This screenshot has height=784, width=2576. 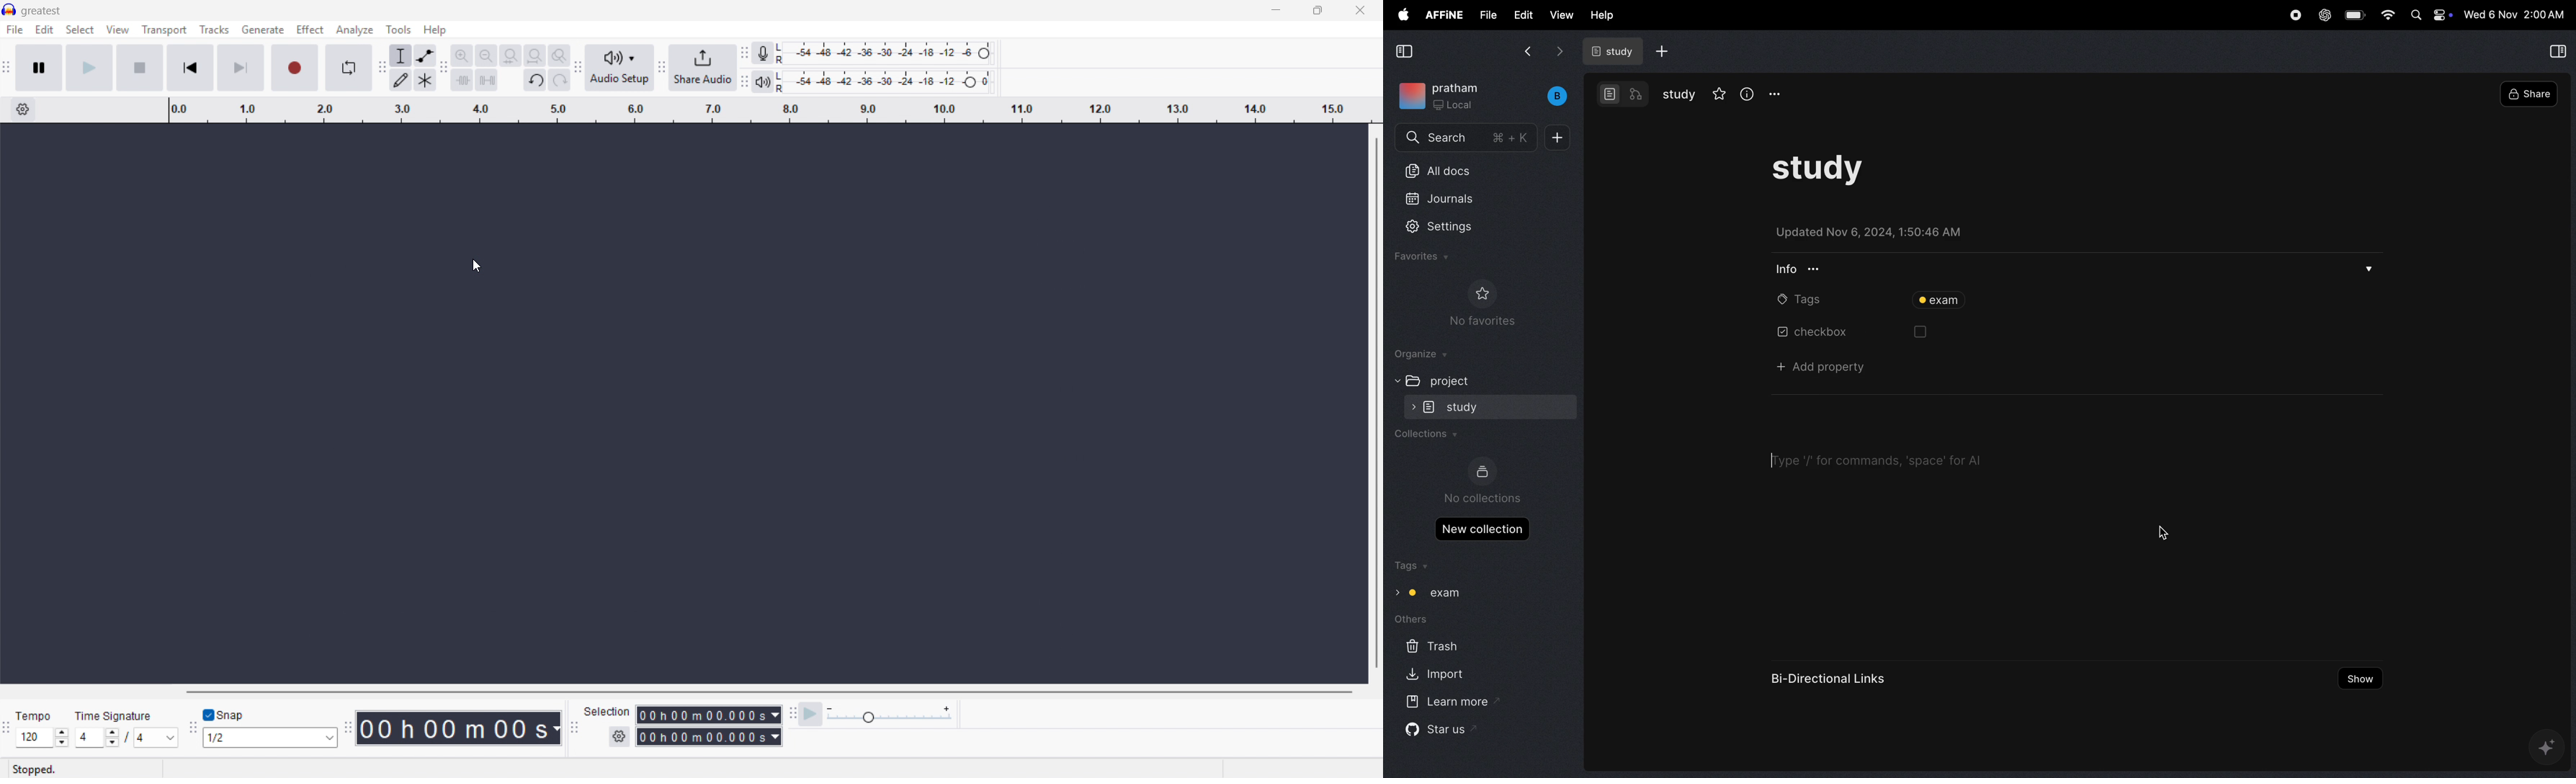 What do you see at coordinates (1665, 52) in the screenshot?
I see `add` at bounding box center [1665, 52].